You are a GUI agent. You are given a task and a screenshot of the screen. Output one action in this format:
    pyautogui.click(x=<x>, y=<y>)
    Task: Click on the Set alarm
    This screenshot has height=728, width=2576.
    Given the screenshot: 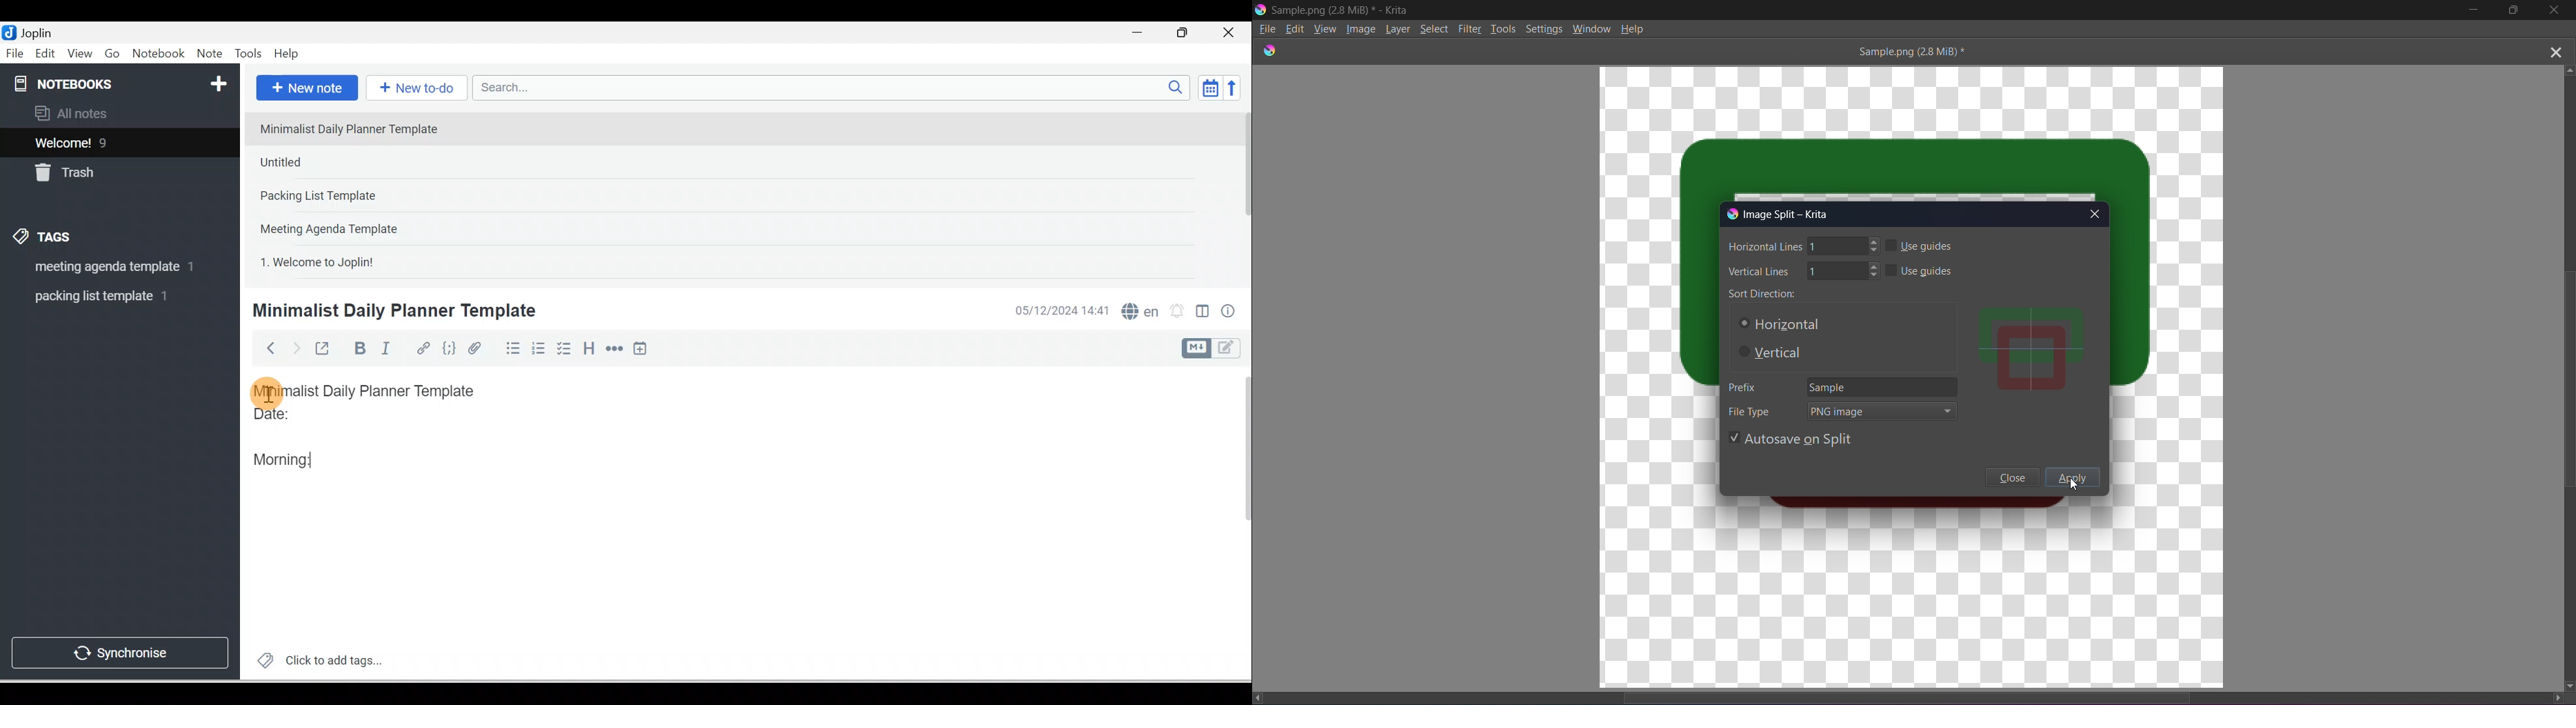 What is the action you would take?
    pyautogui.click(x=1176, y=311)
    